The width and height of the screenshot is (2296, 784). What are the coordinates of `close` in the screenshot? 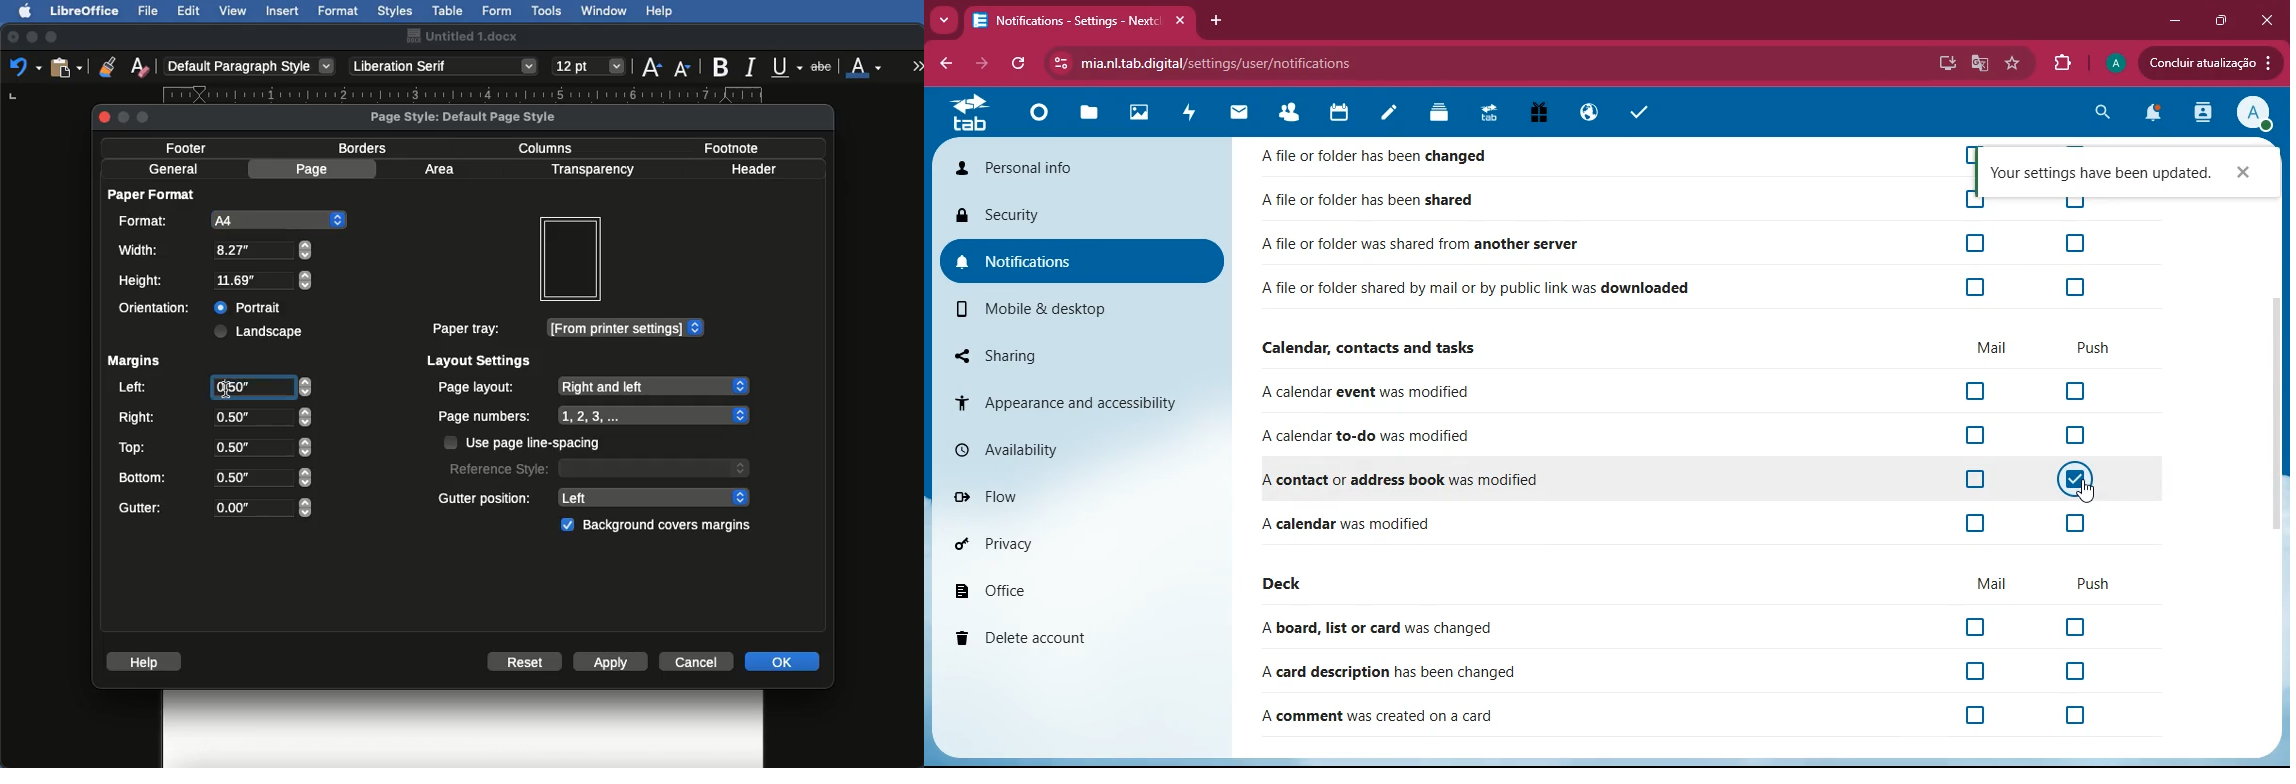 It's located at (2243, 173).